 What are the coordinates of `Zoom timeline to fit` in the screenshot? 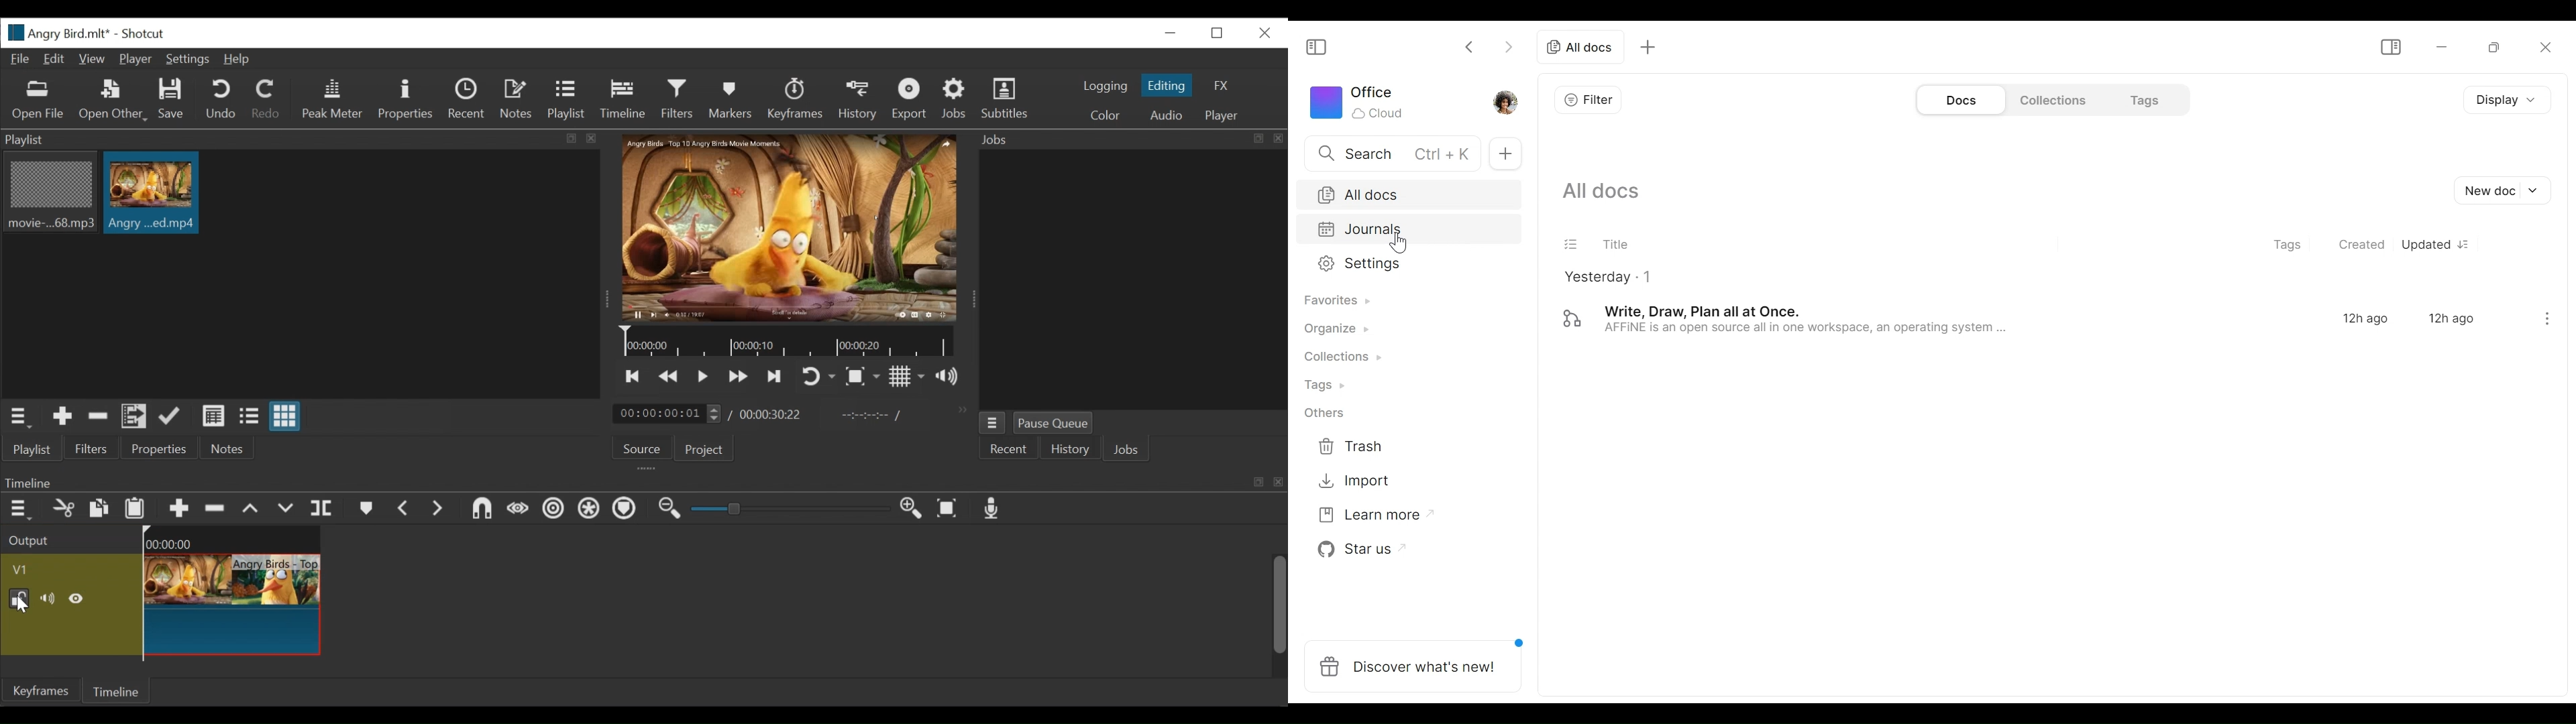 It's located at (949, 509).